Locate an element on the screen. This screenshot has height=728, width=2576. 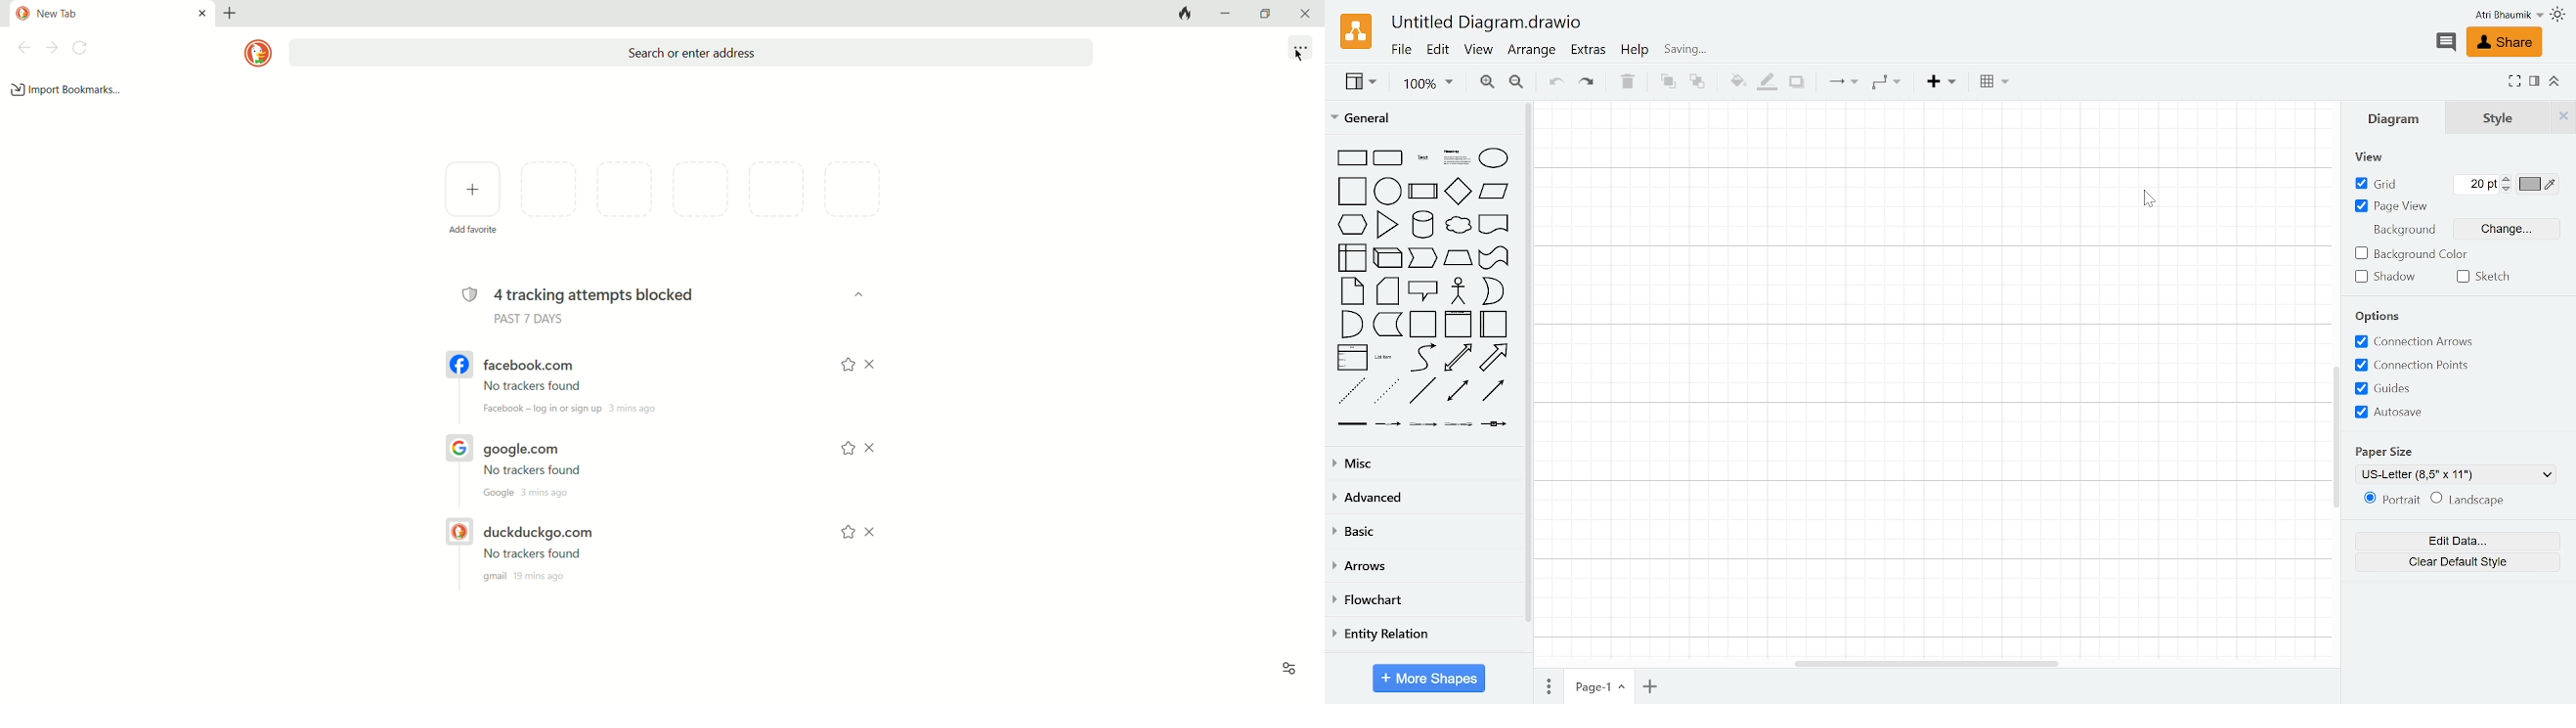
view options is located at coordinates (1290, 669).